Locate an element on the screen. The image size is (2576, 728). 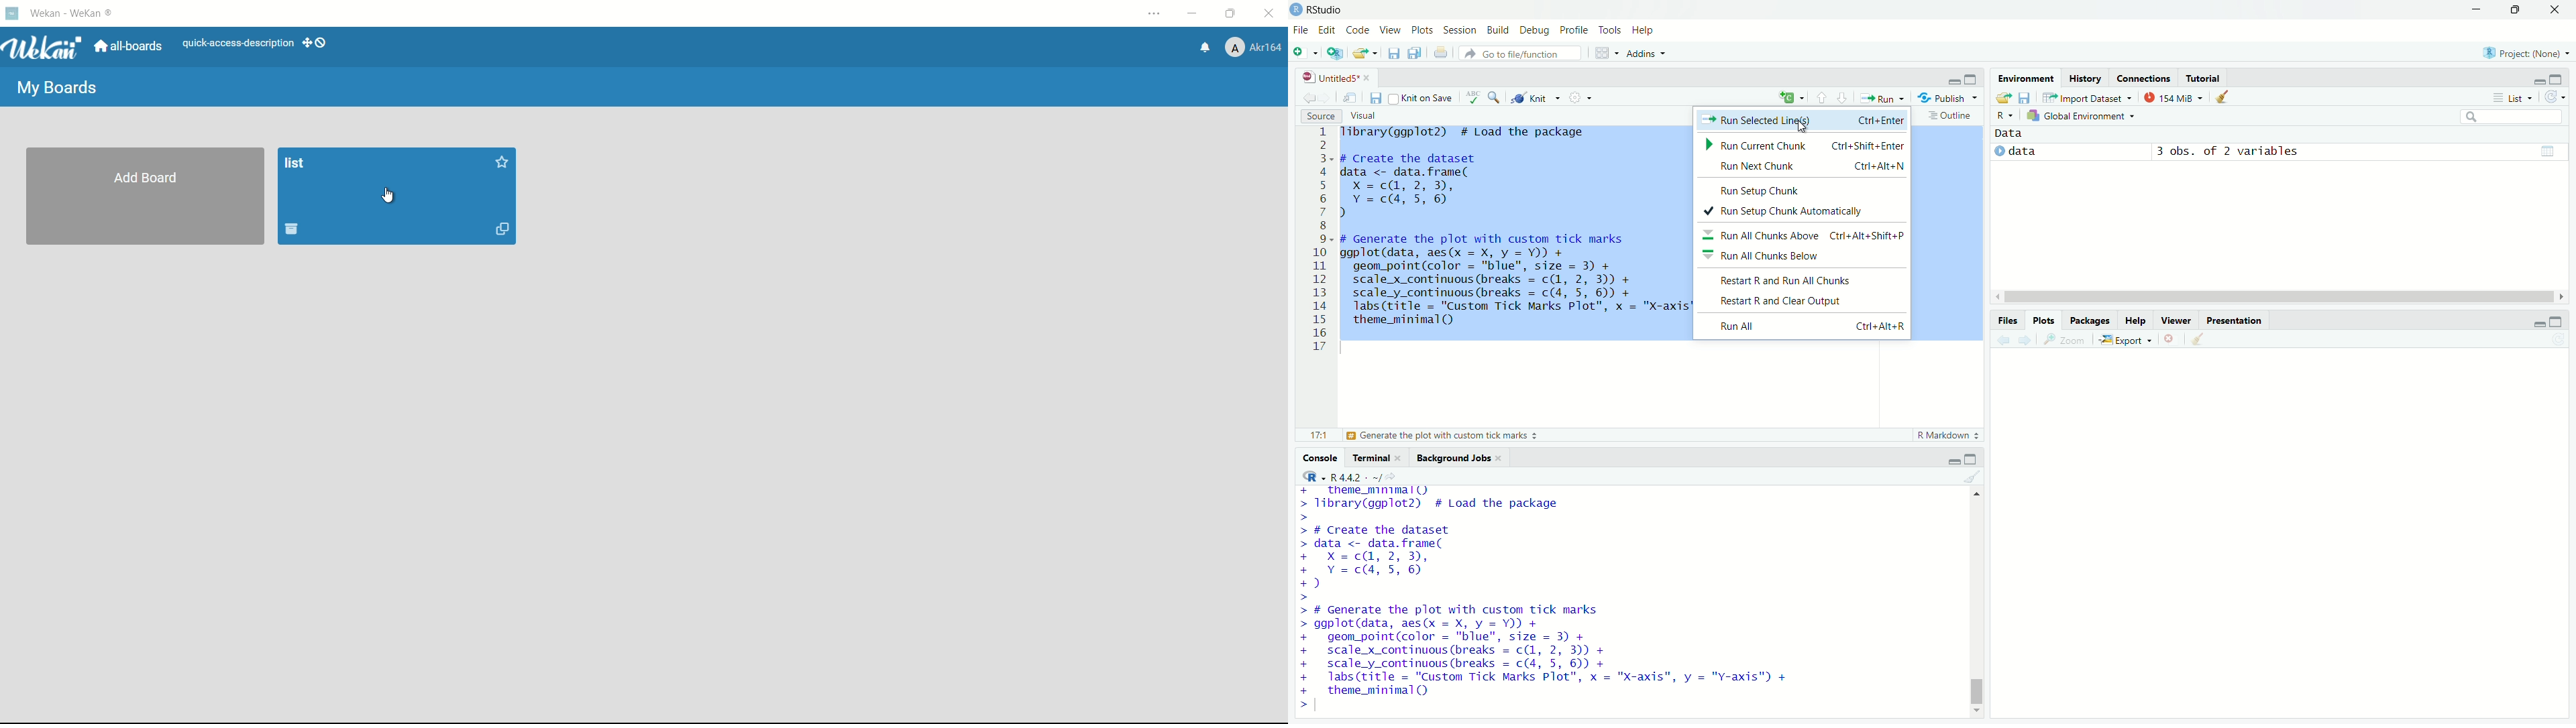
code to generate the plot with custom tick marks is located at coordinates (1515, 284).